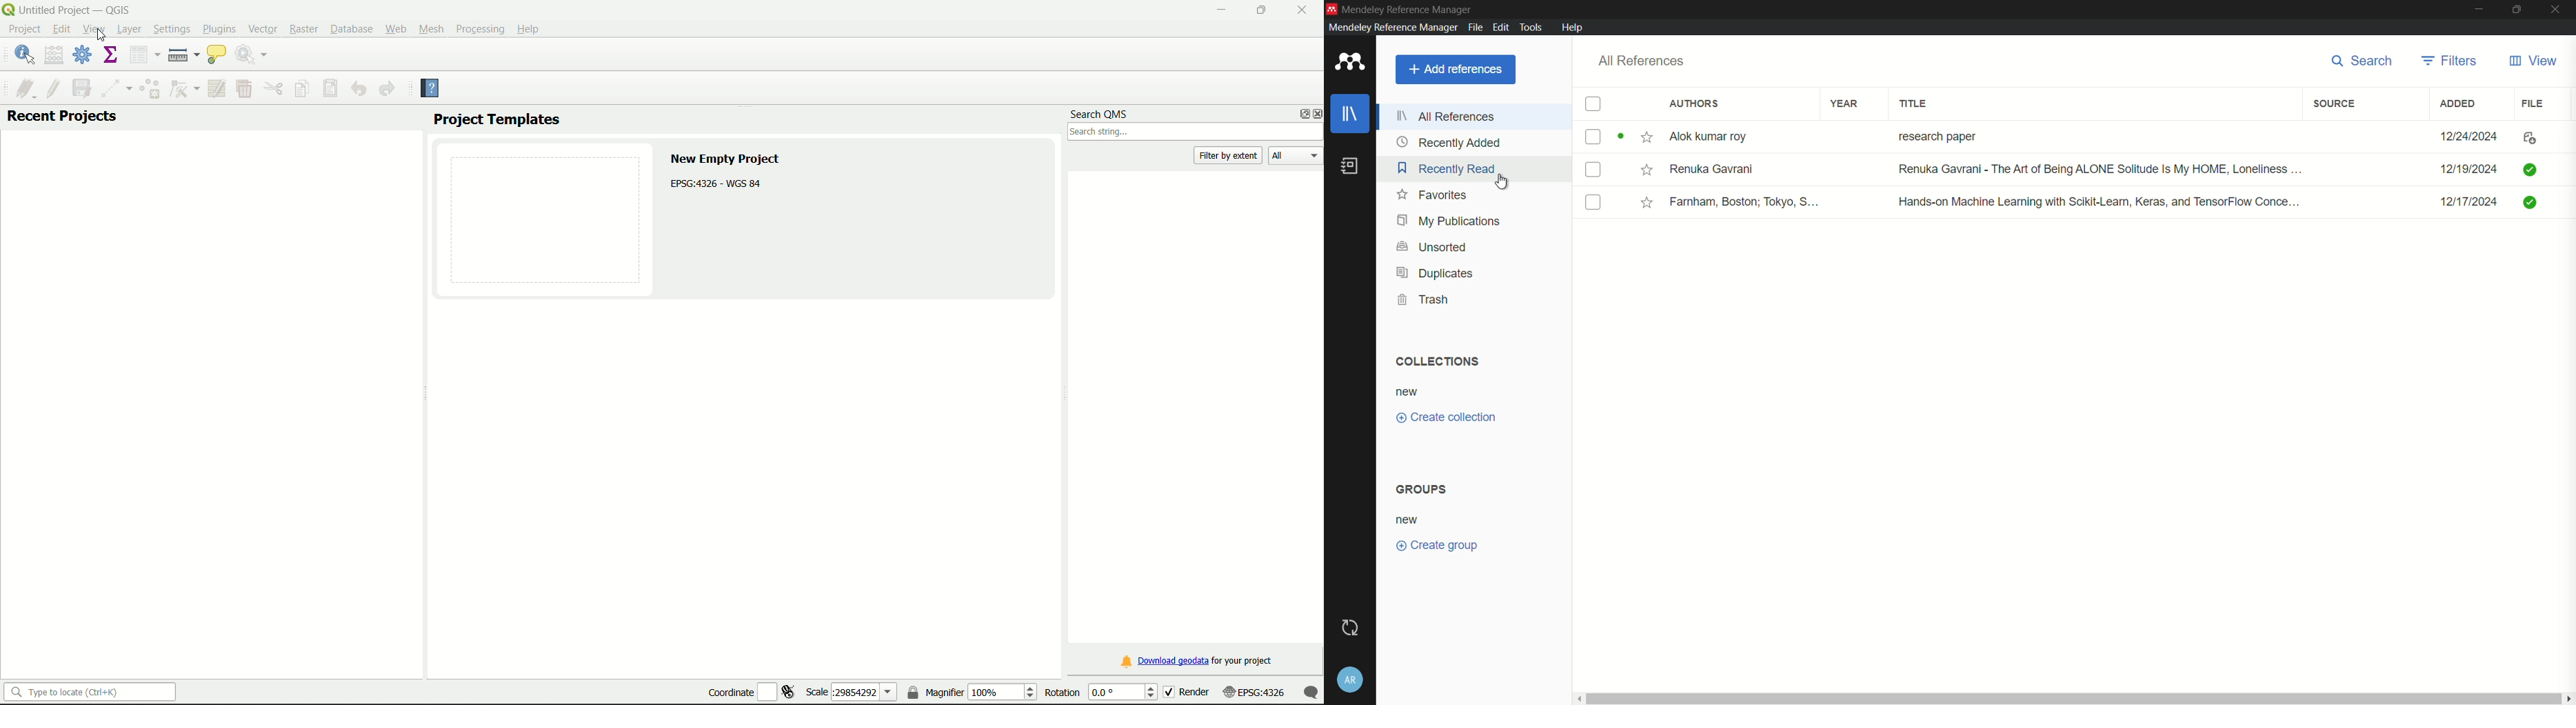 The height and width of the screenshot is (728, 2576). I want to click on title, so click(1914, 104).